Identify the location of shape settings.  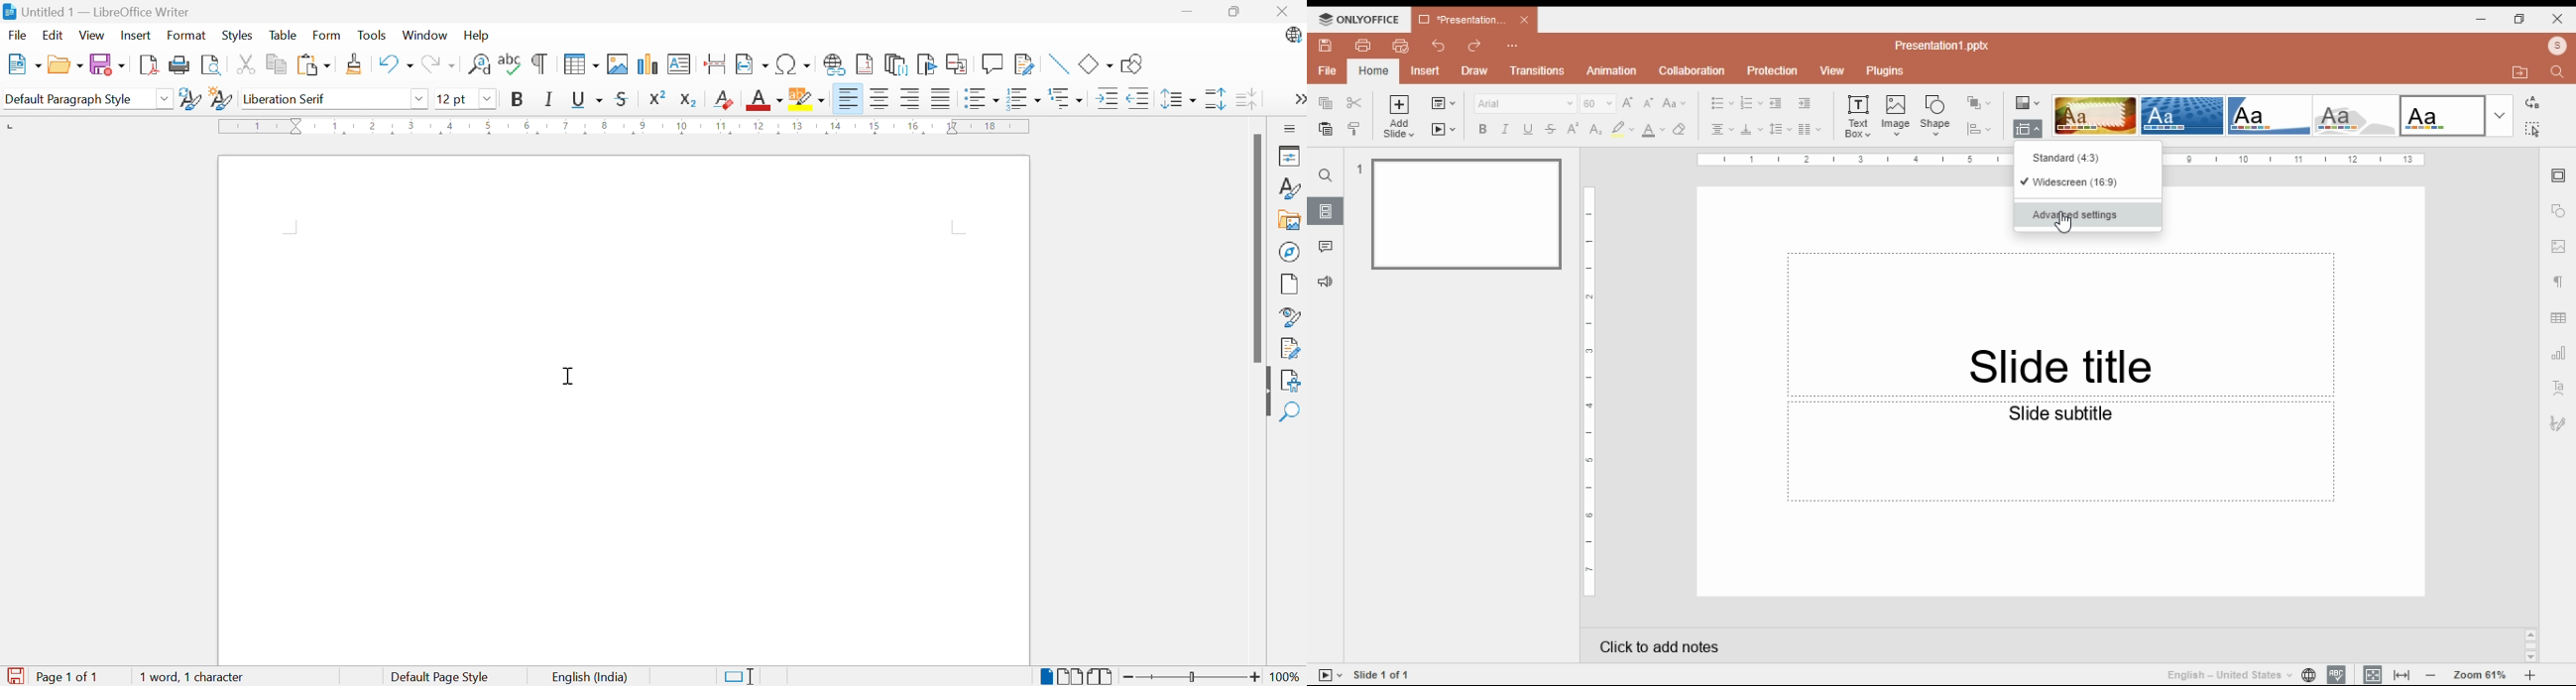
(2559, 211).